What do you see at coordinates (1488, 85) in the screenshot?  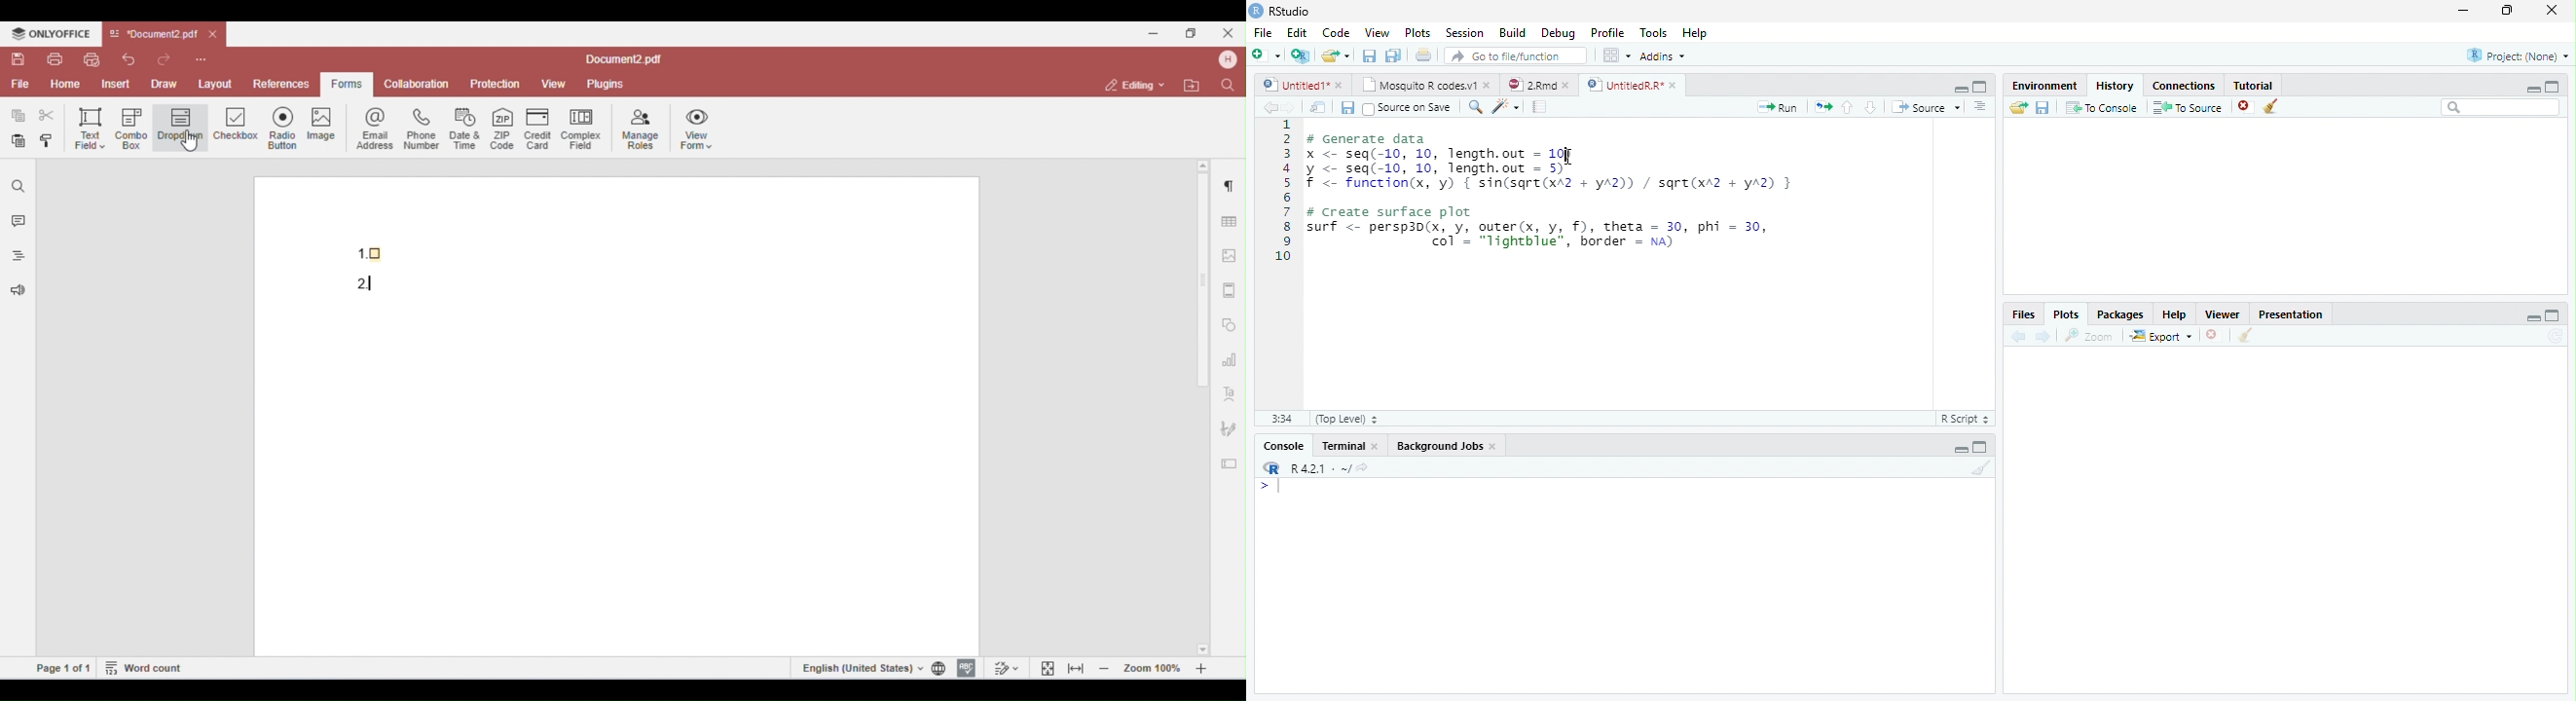 I see `close` at bounding box center [1488, 85].